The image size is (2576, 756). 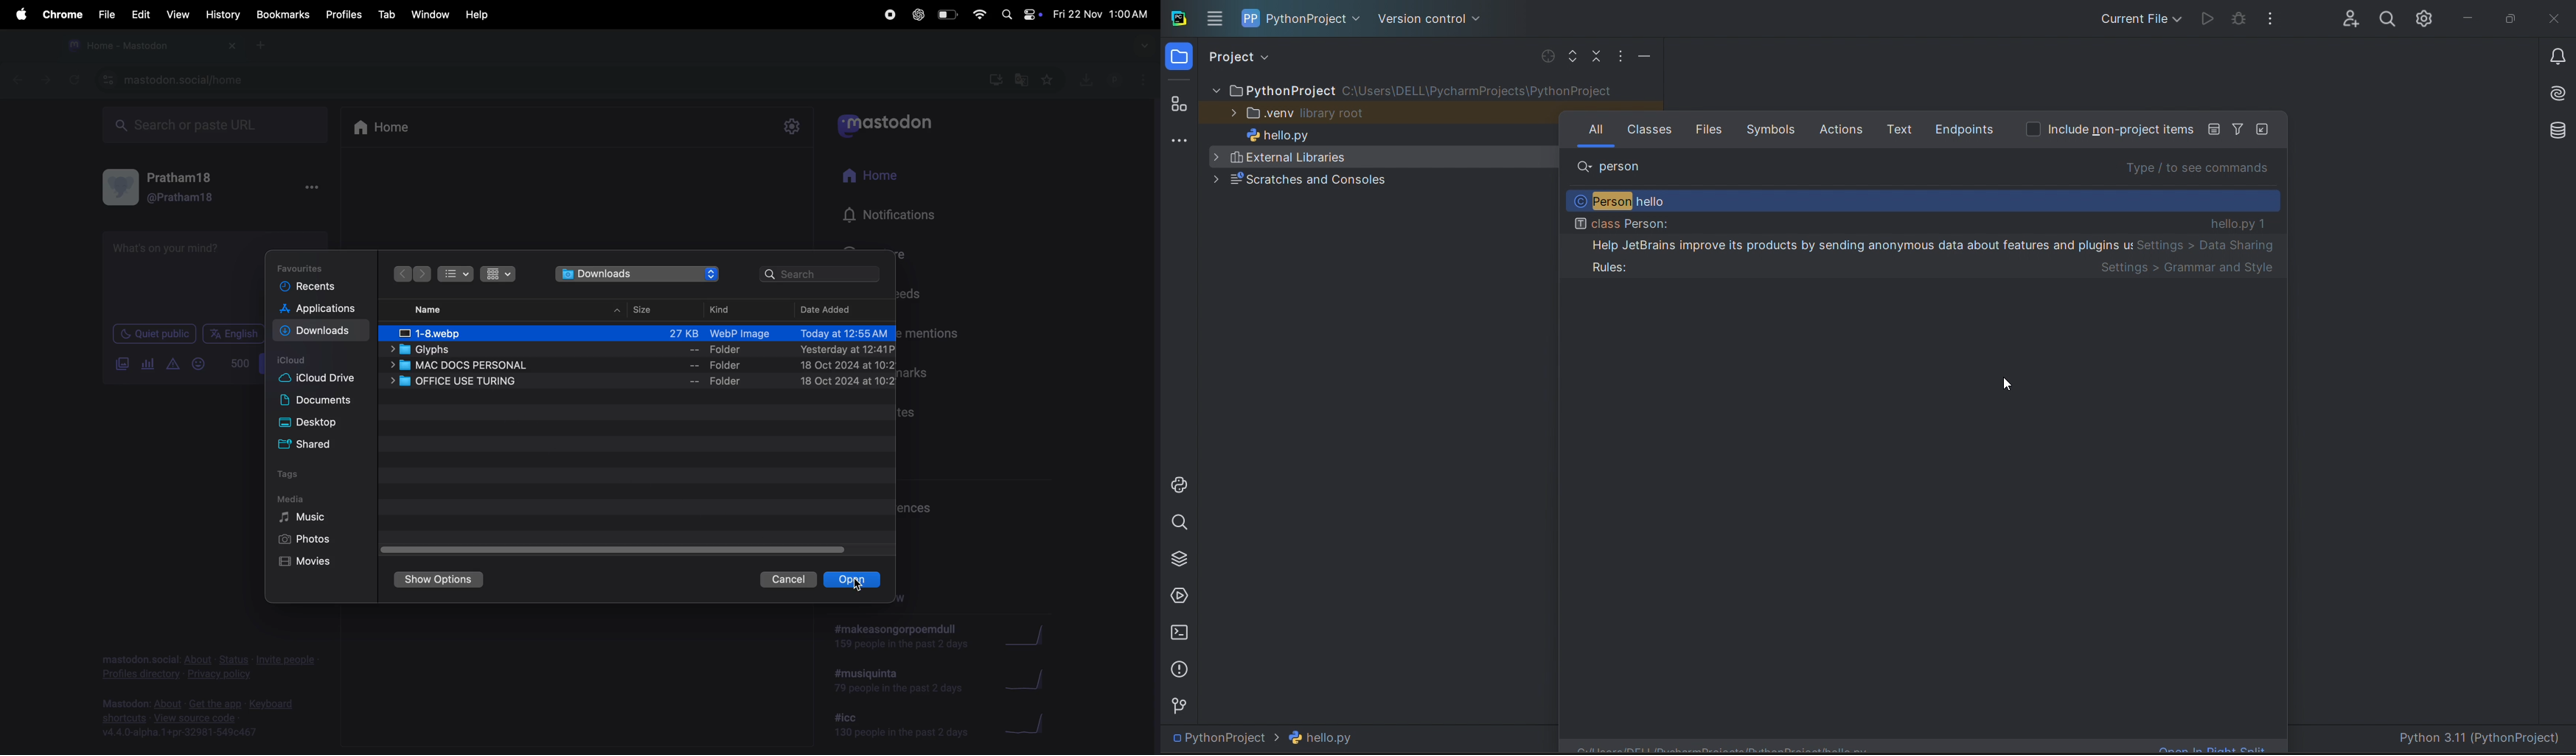 I want to click on project, so click(x=1301, y=19).